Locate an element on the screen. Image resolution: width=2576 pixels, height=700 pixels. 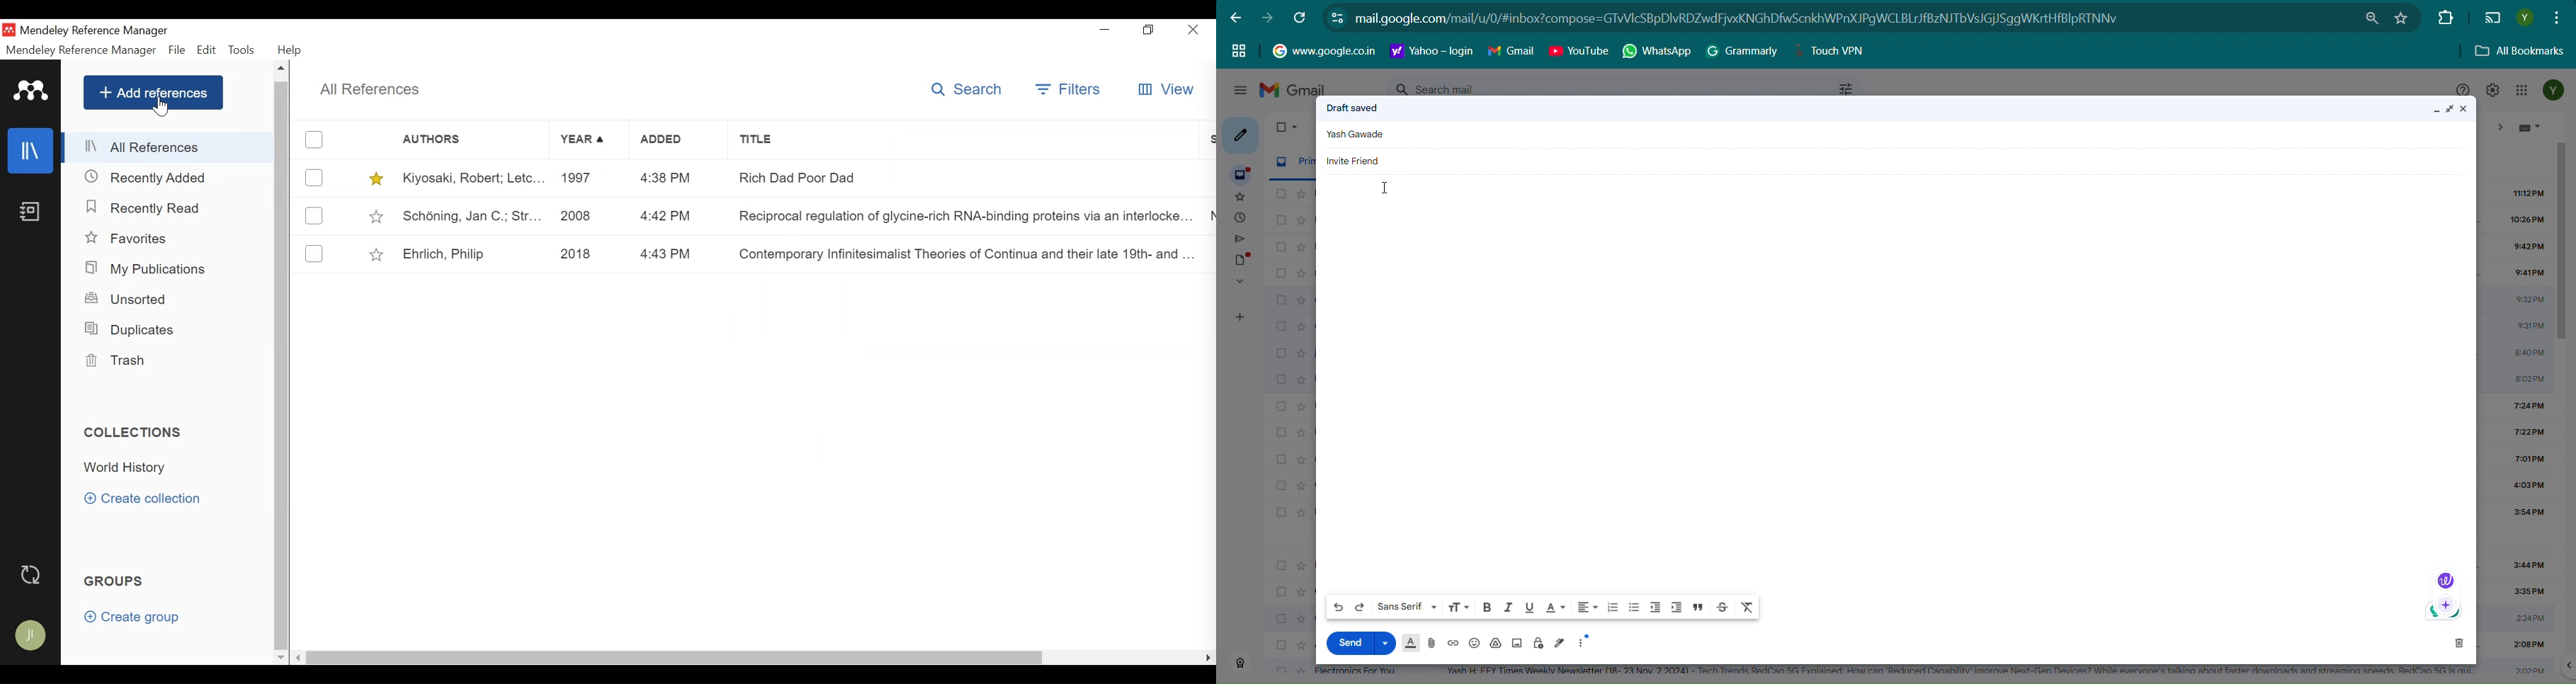
Restore is located at coordinates (1149, 31).